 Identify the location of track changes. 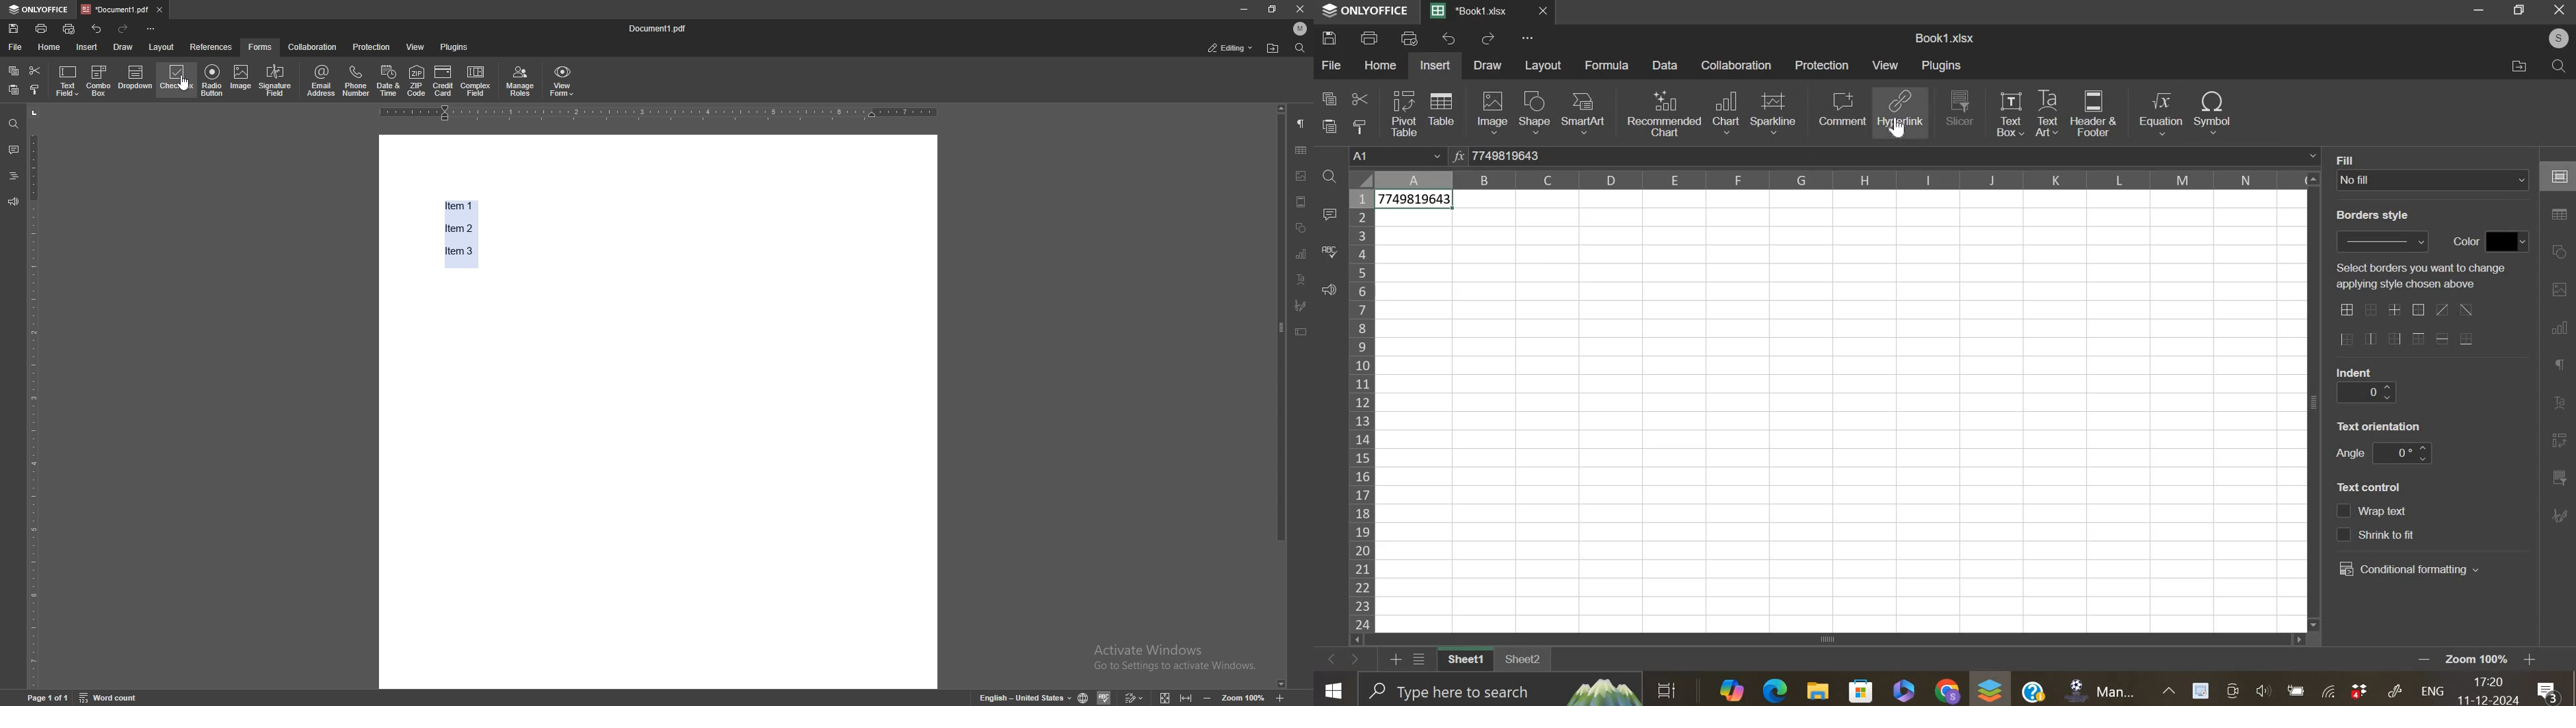
(1134, 696).